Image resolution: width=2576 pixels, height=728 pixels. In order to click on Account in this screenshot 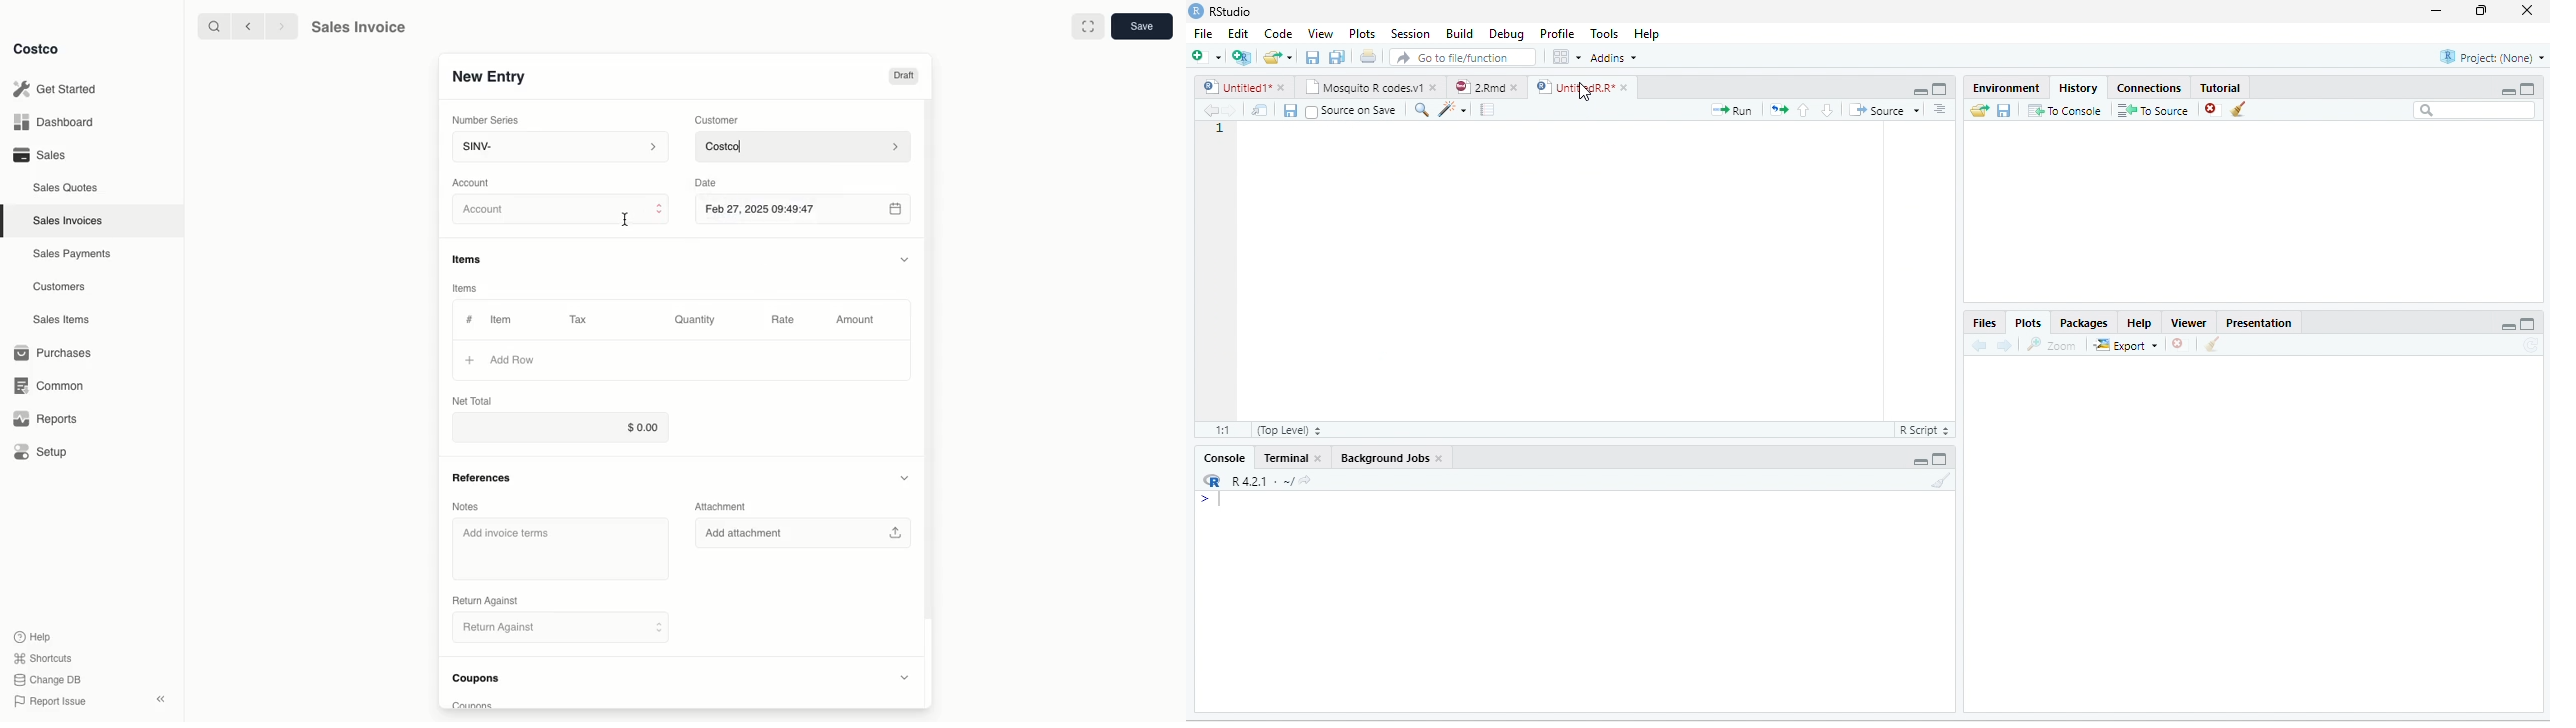, I will do `click(561, 210)`.